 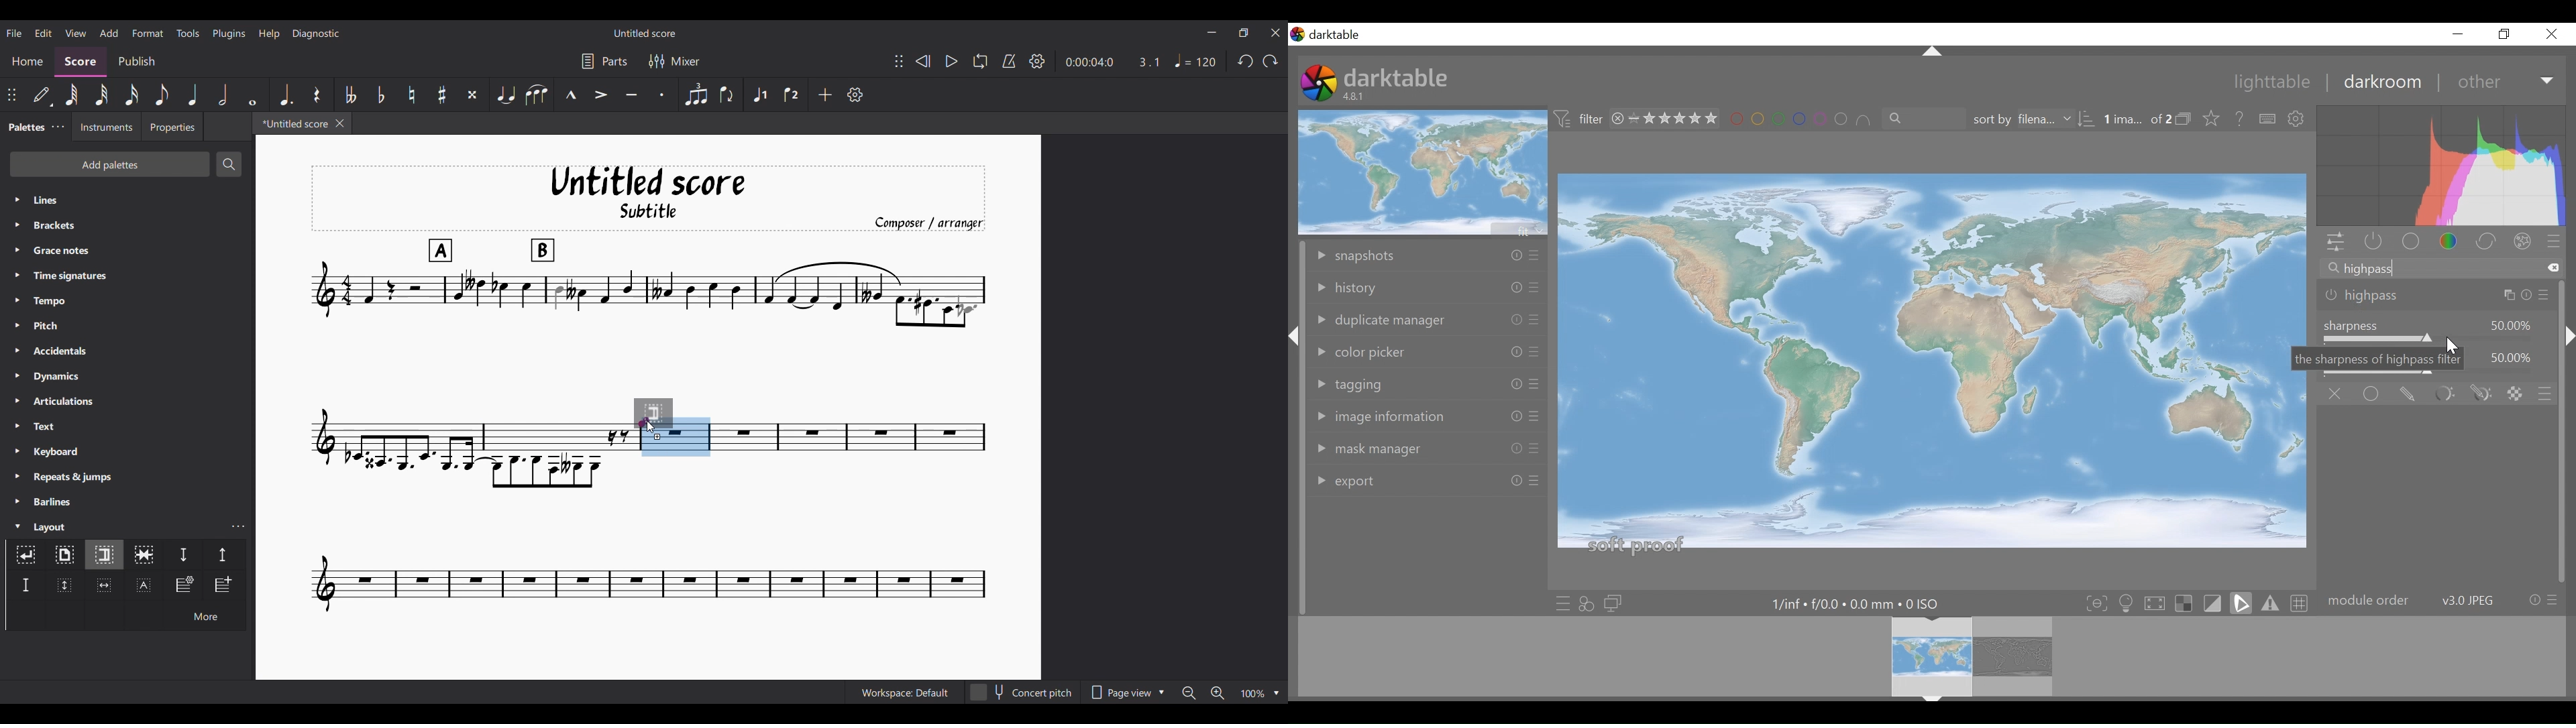 I want to click on display a second darkroom image window, so click(x=1615, y=603).